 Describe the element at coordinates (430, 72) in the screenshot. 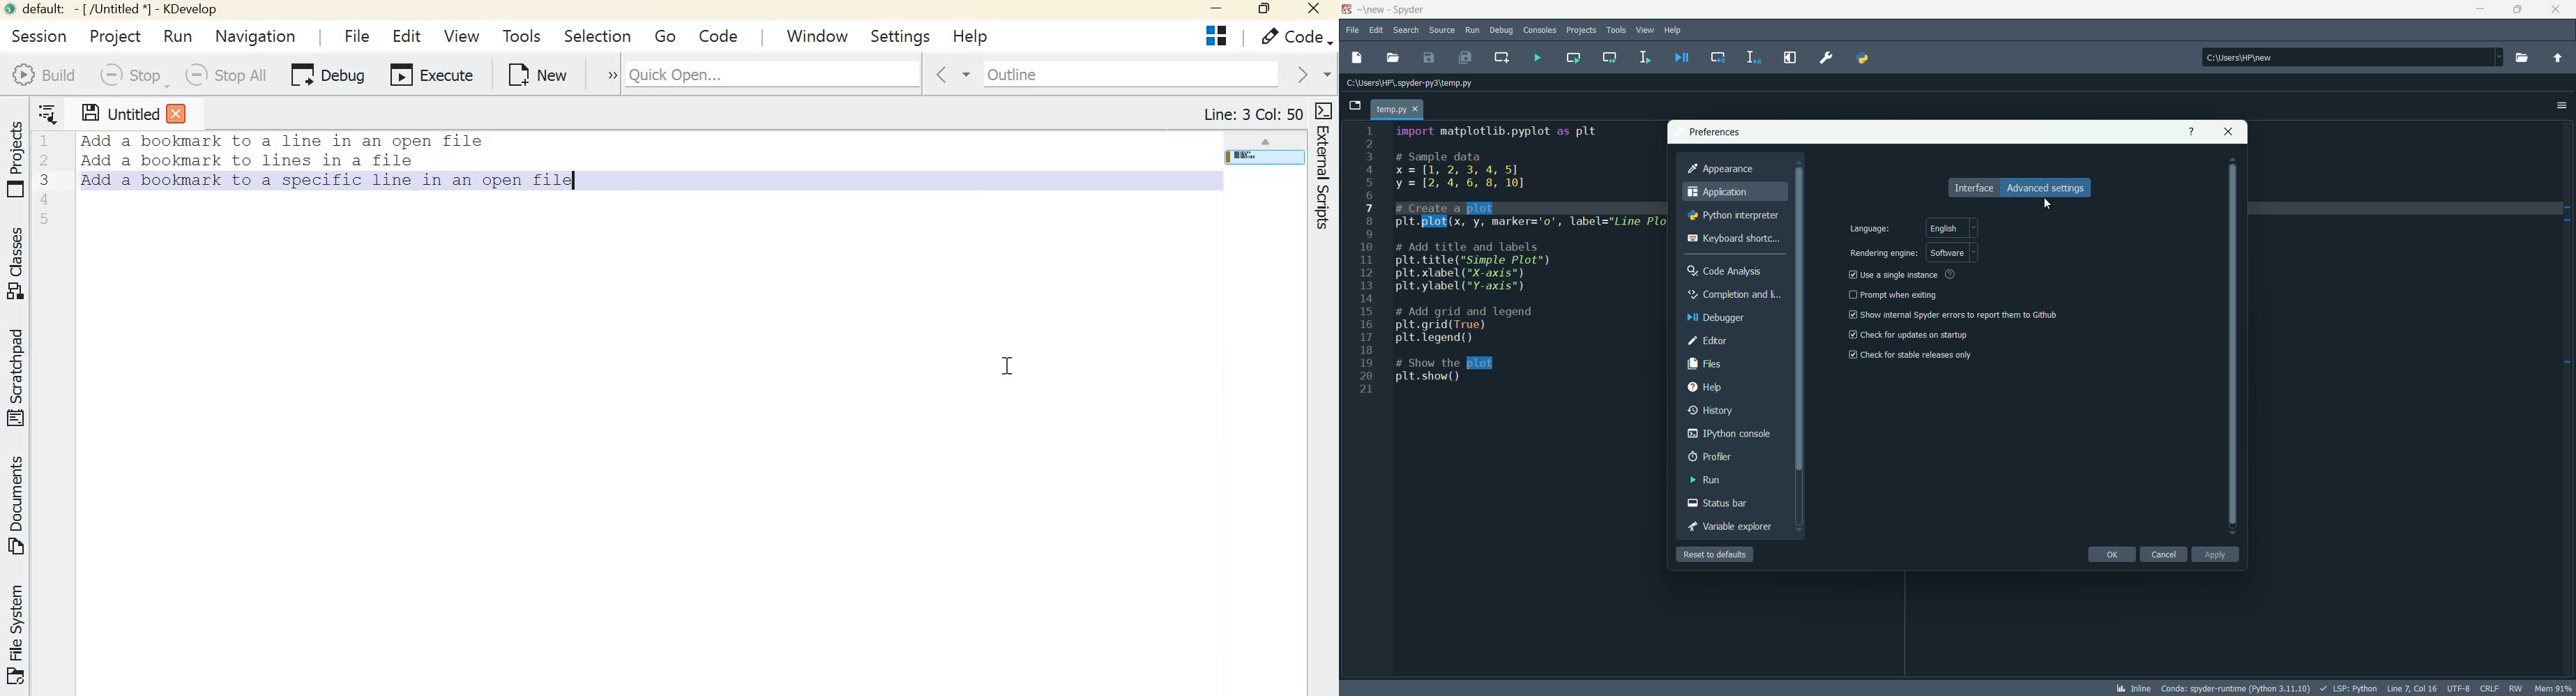

I see `Execute` at that location.